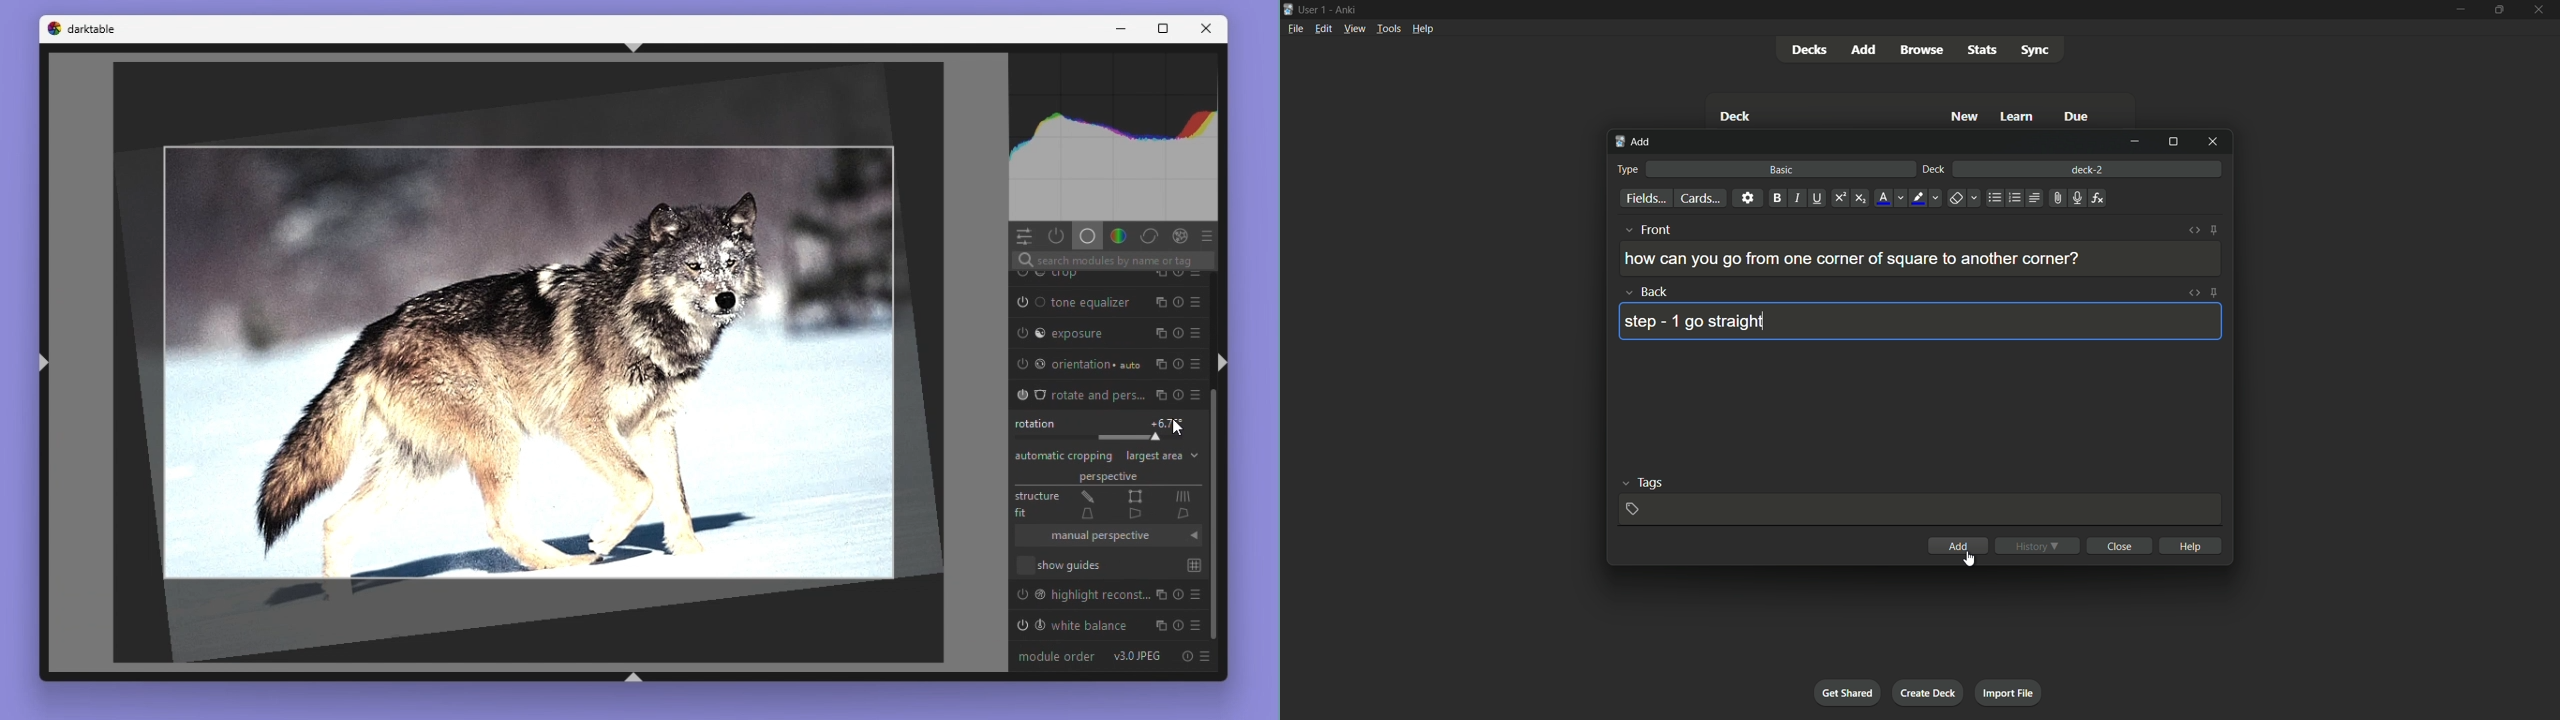  I want to click on deck-2, so click(2087, 168).